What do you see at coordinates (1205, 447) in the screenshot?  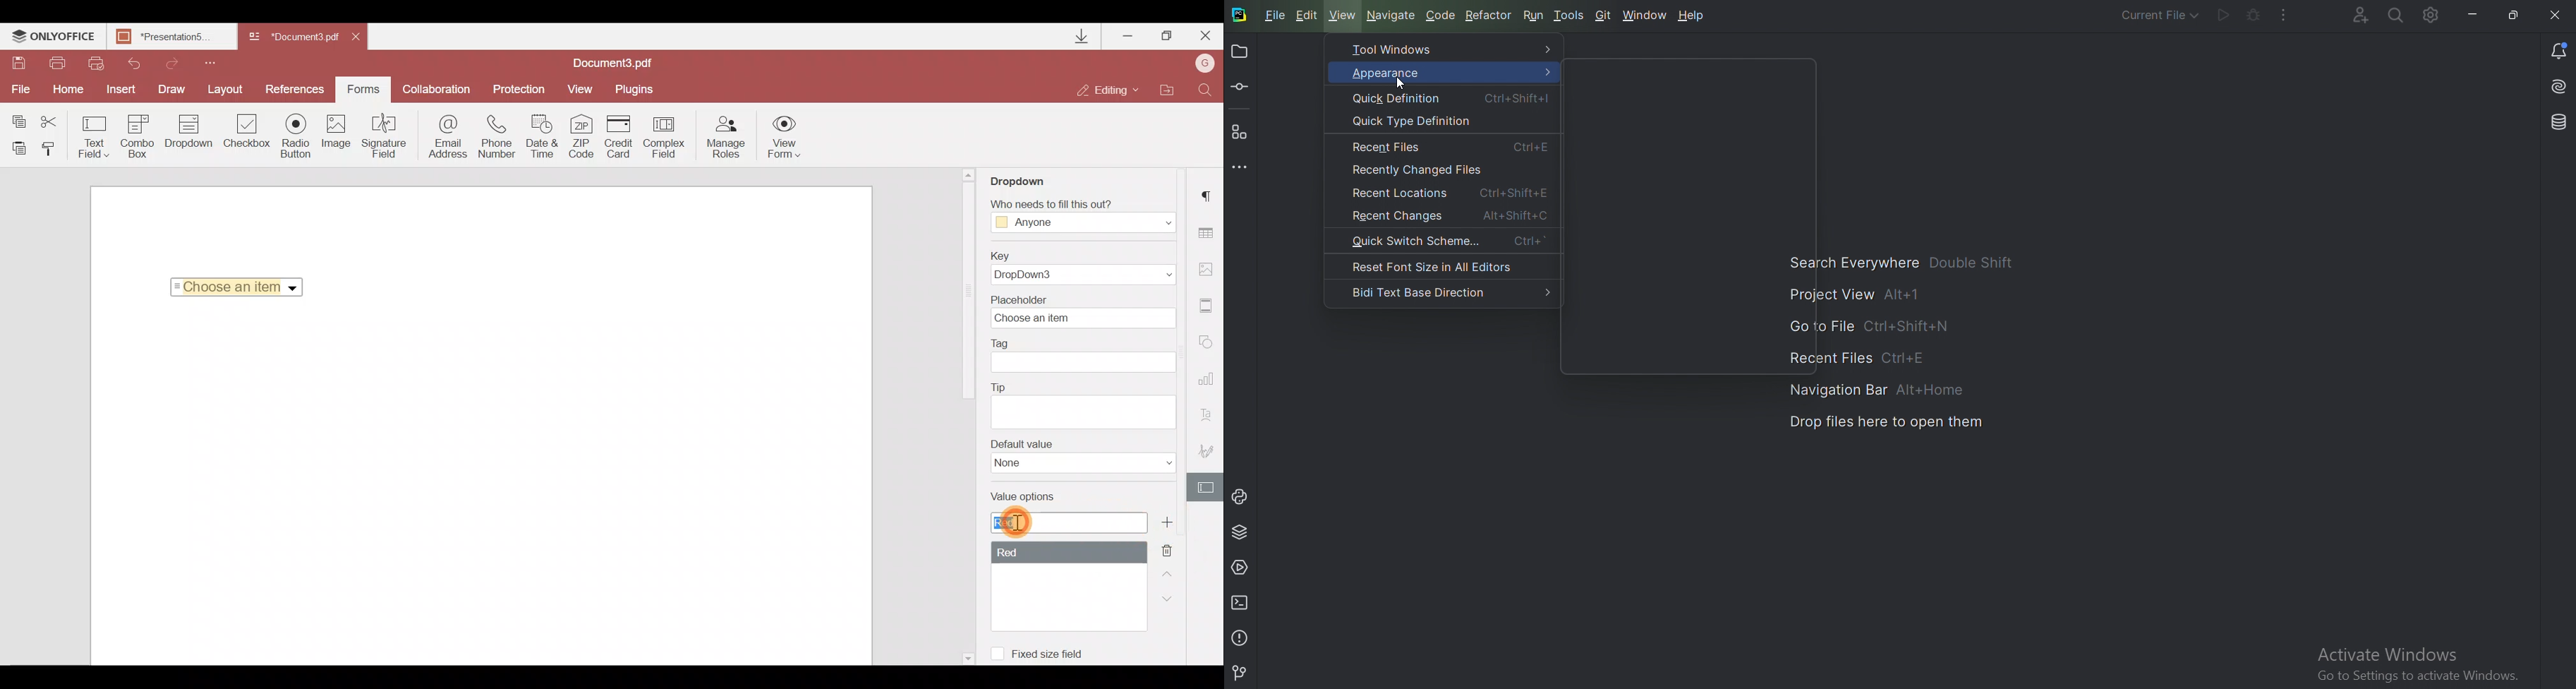 I see `Signature settings` at bounding box center [1205, 447].